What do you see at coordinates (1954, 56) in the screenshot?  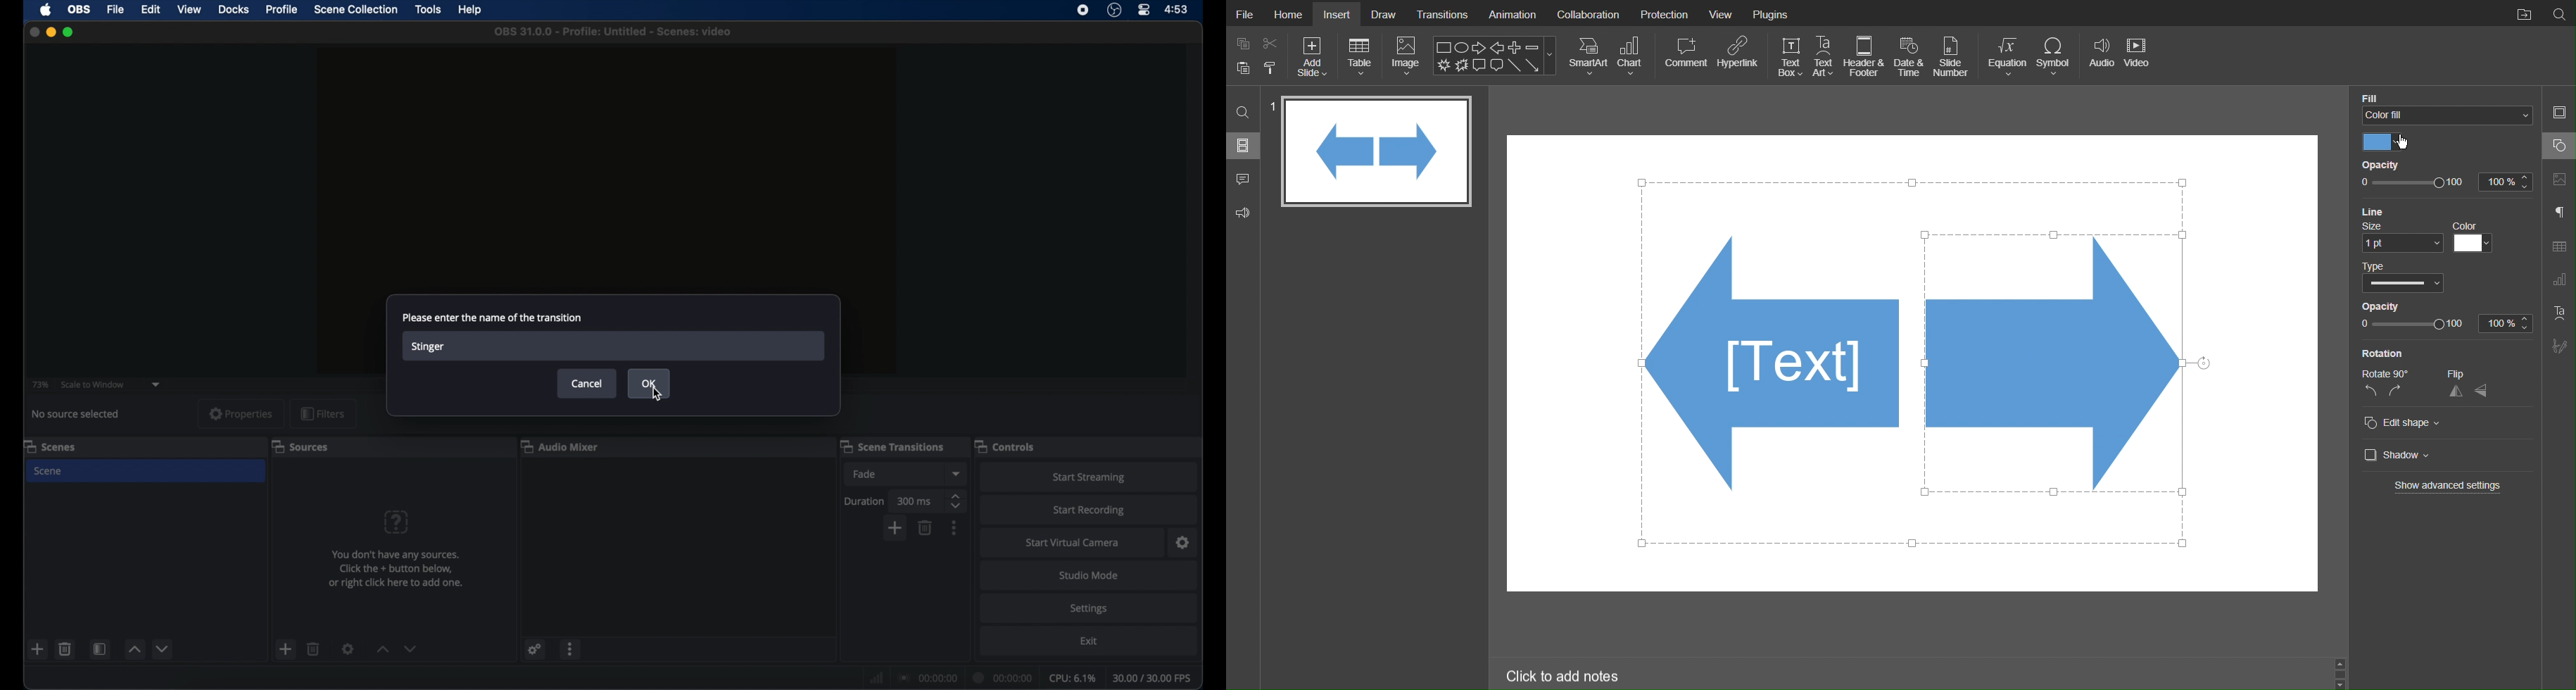 I see `Slide Number` at bounding box center [1954, 56].